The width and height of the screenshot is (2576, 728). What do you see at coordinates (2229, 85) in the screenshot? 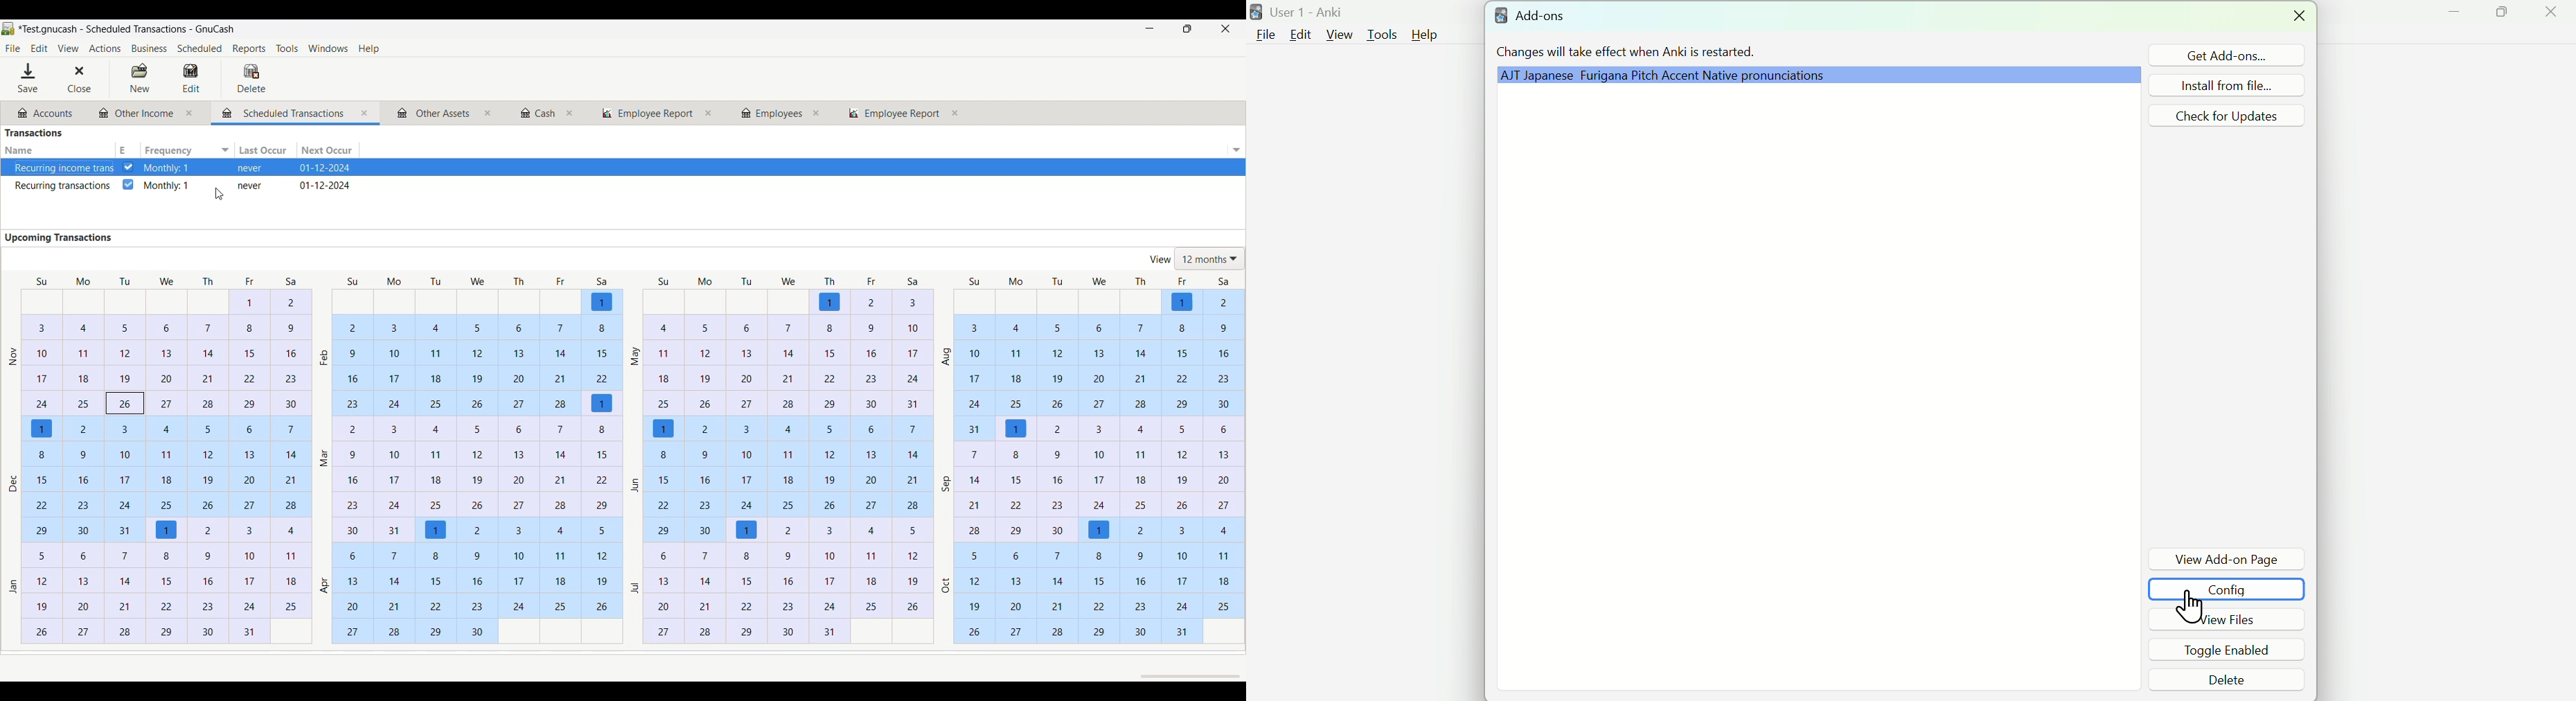
I see `Install from file...` at bounding box center [2229, 85].